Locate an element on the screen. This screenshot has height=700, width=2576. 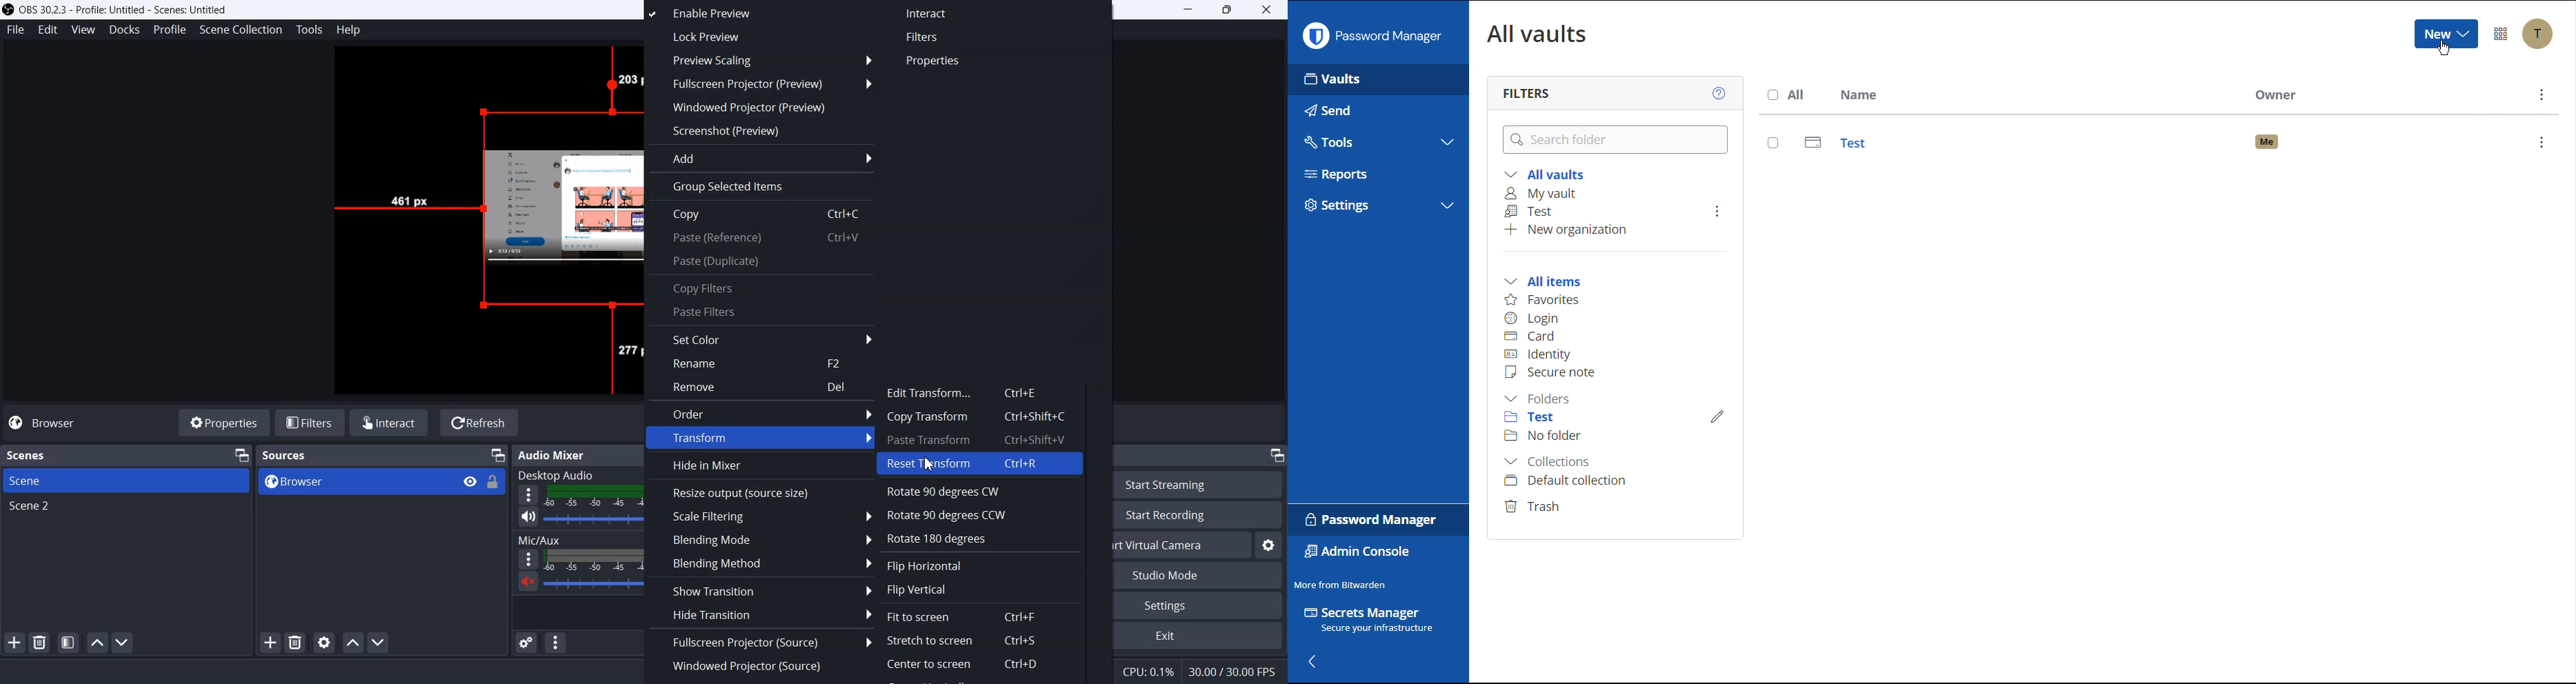
Move sources up is located at coordinates (352, 642).